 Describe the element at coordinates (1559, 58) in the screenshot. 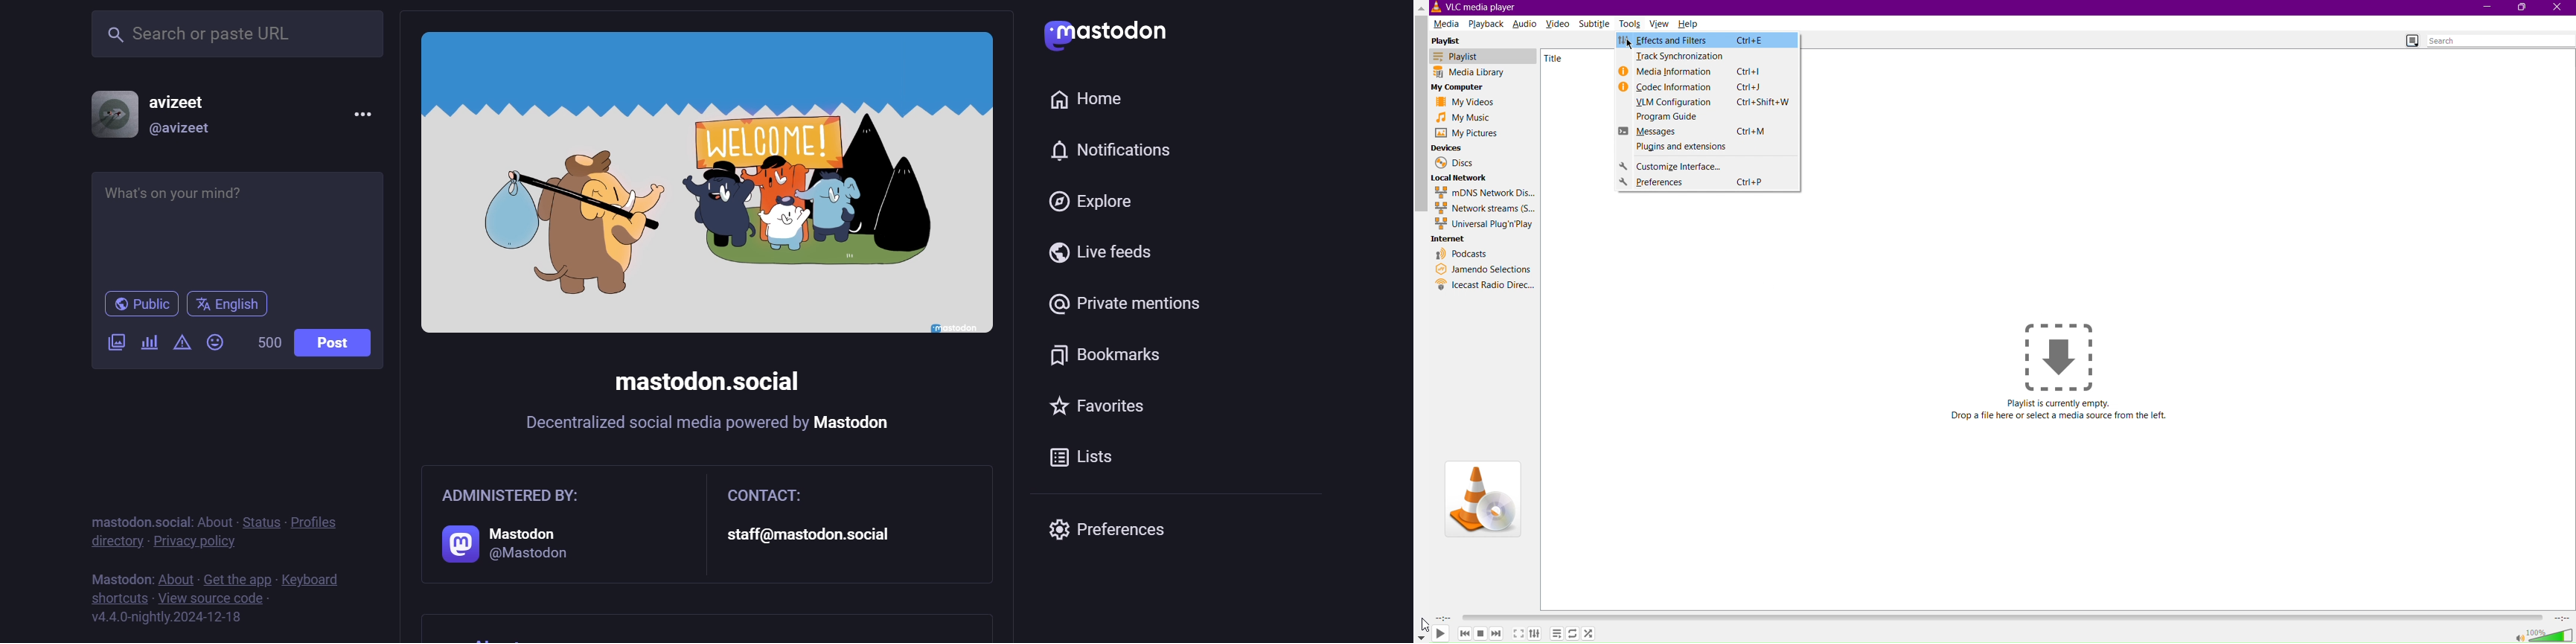

I see `Title` at that location.